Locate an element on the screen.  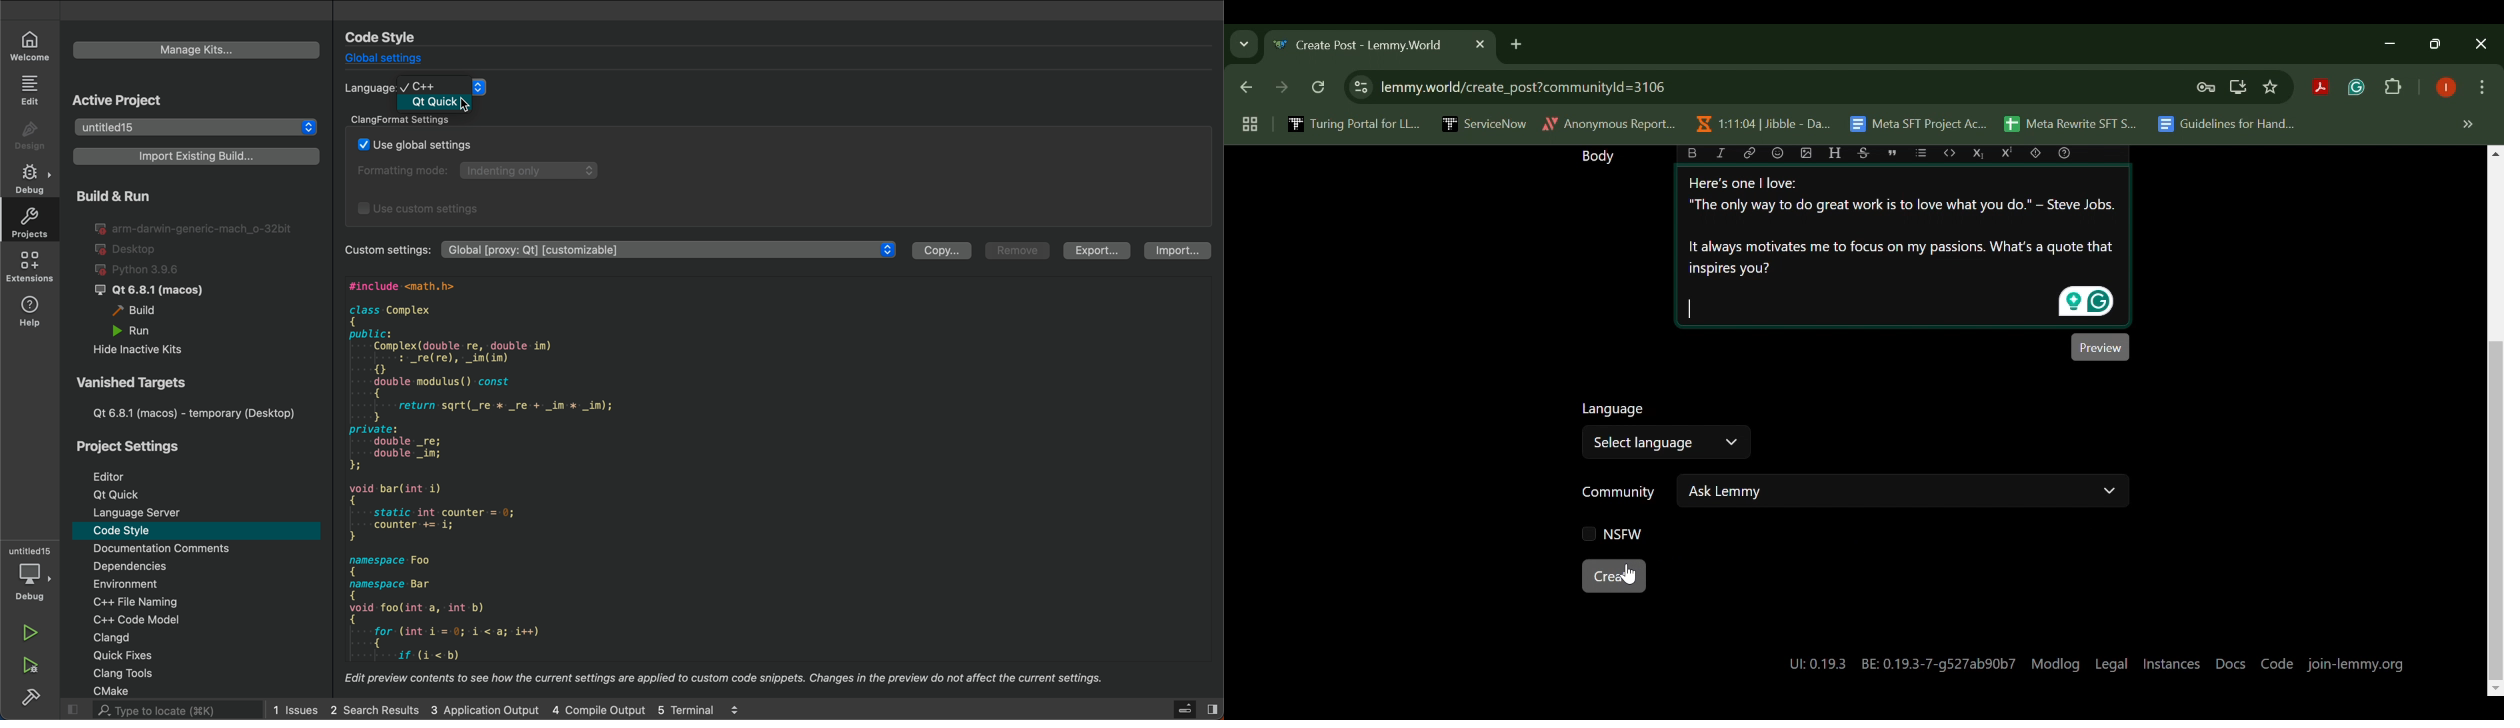
Previous Webpage is located at coordinates (1243, 89).